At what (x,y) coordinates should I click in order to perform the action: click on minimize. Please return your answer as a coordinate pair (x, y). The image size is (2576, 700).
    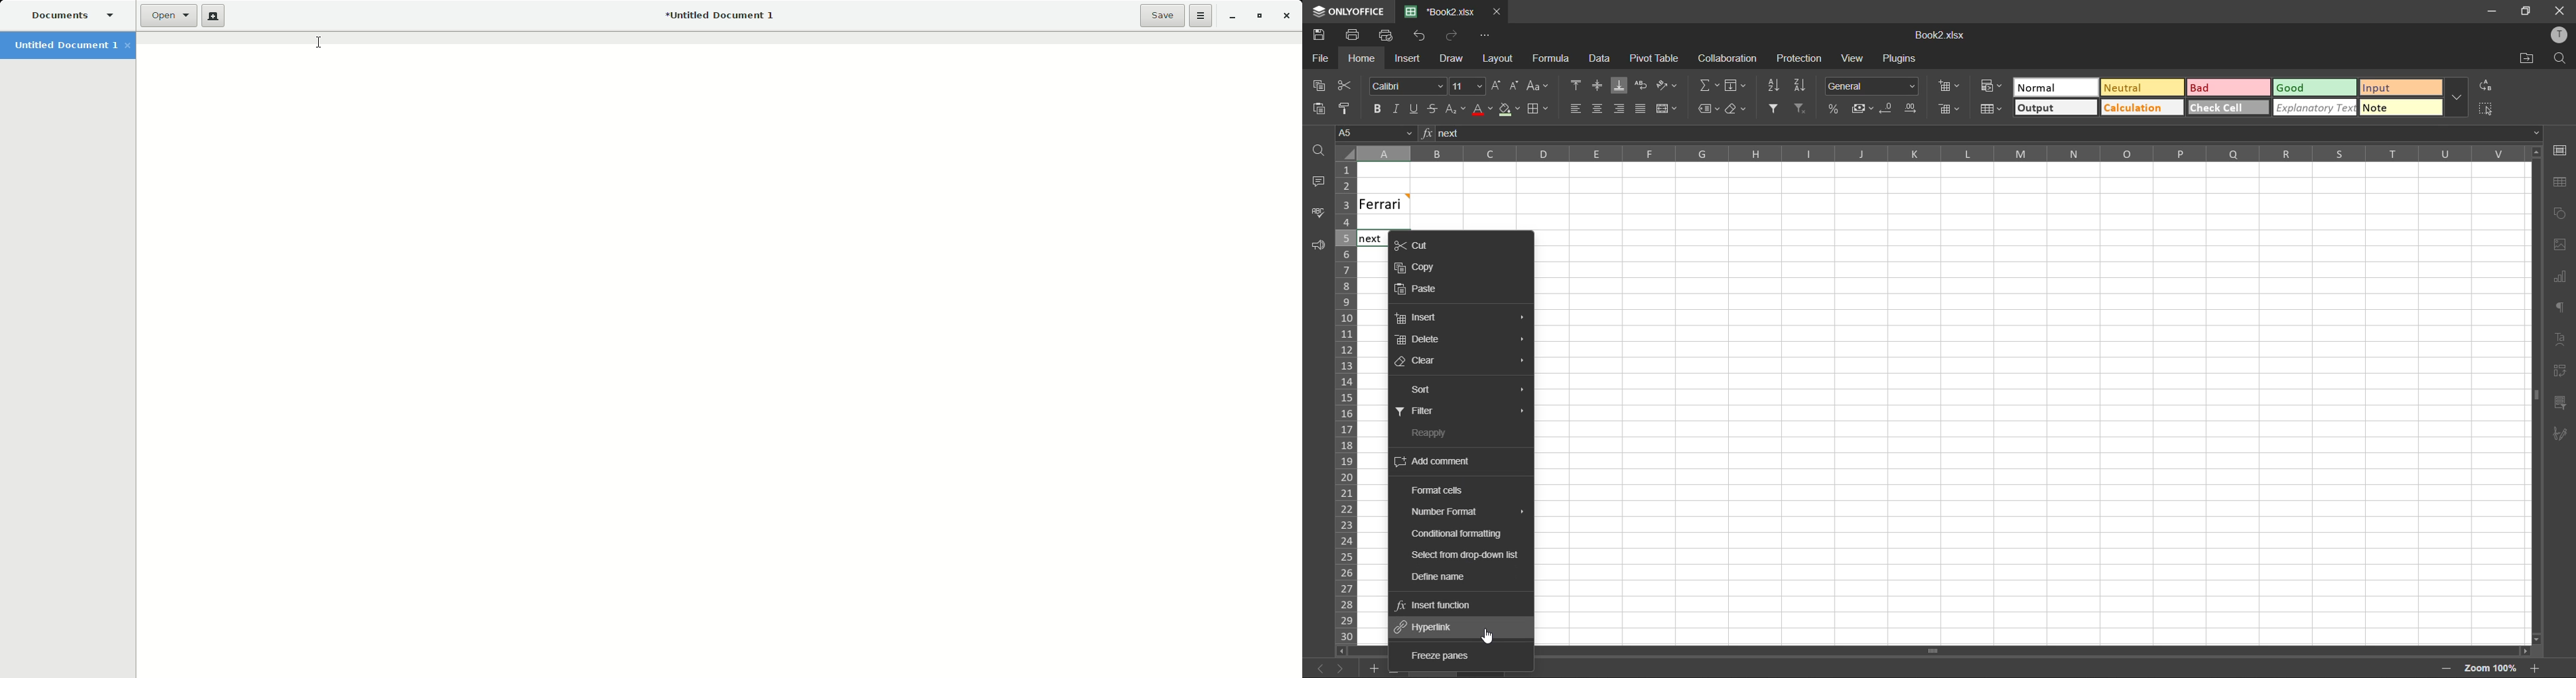
    Looking at the image, I should click on (2488, 11).